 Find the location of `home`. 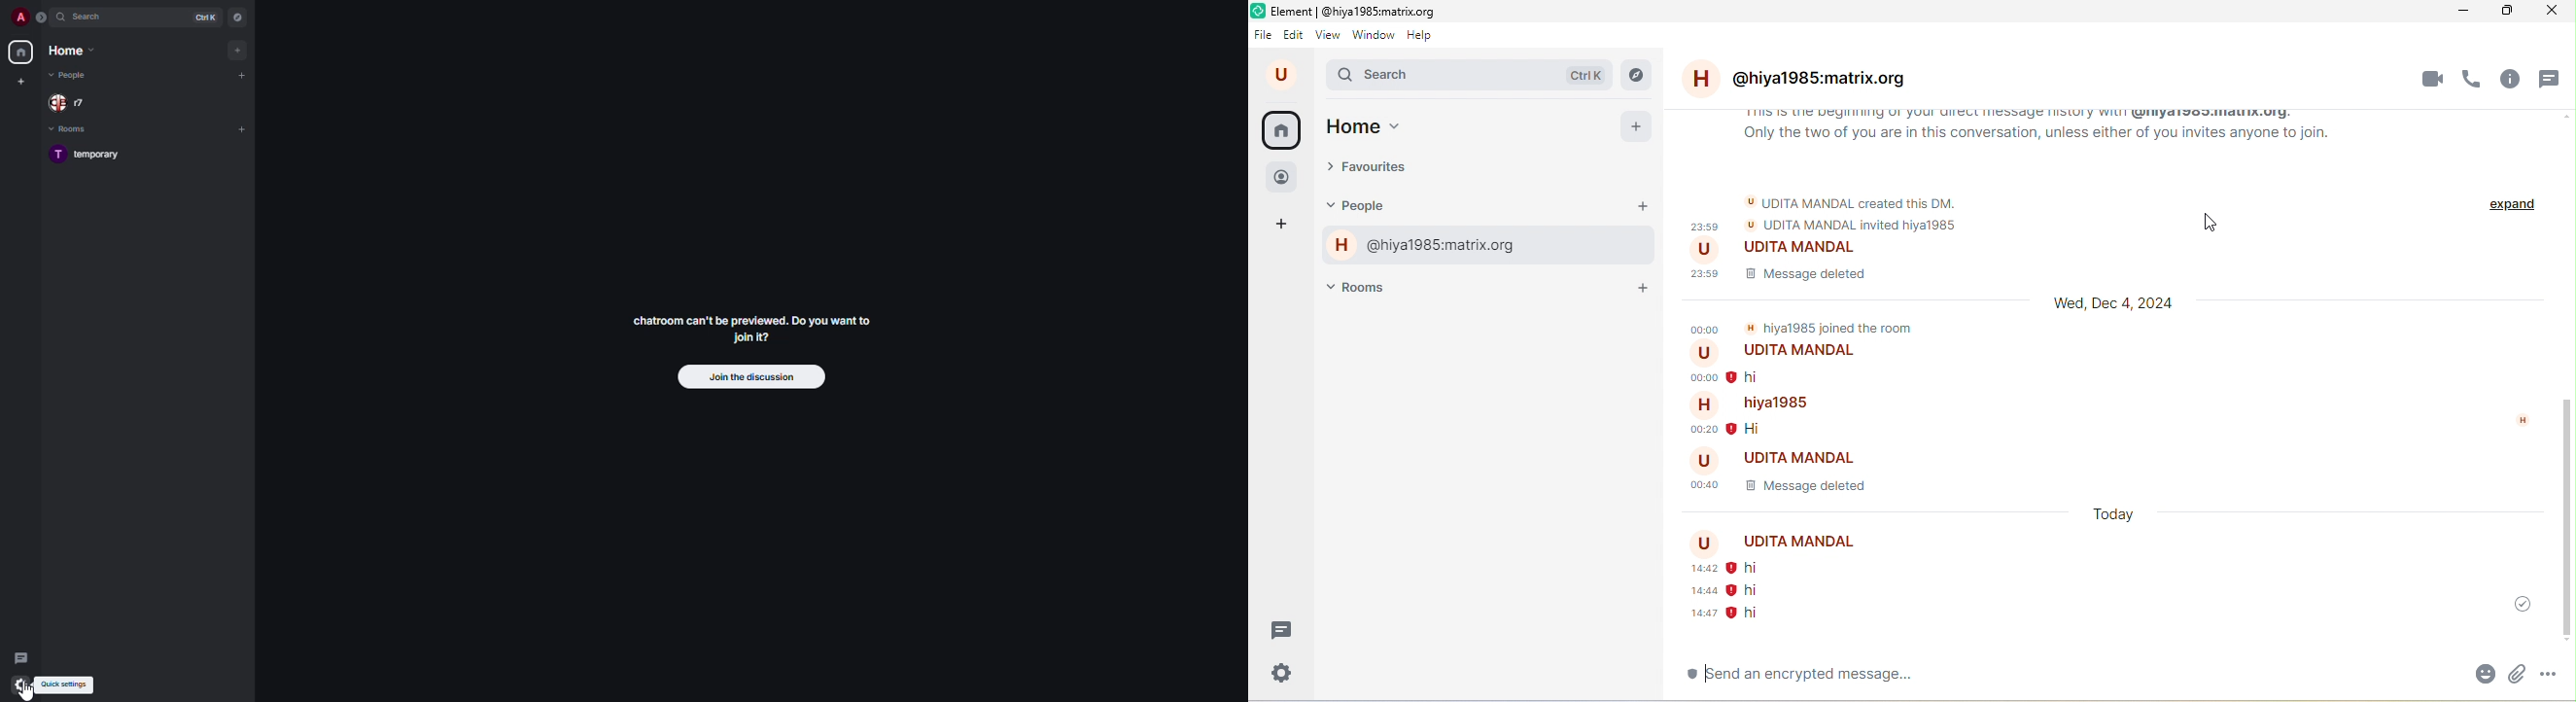

home is located at coordinates (73, 50).